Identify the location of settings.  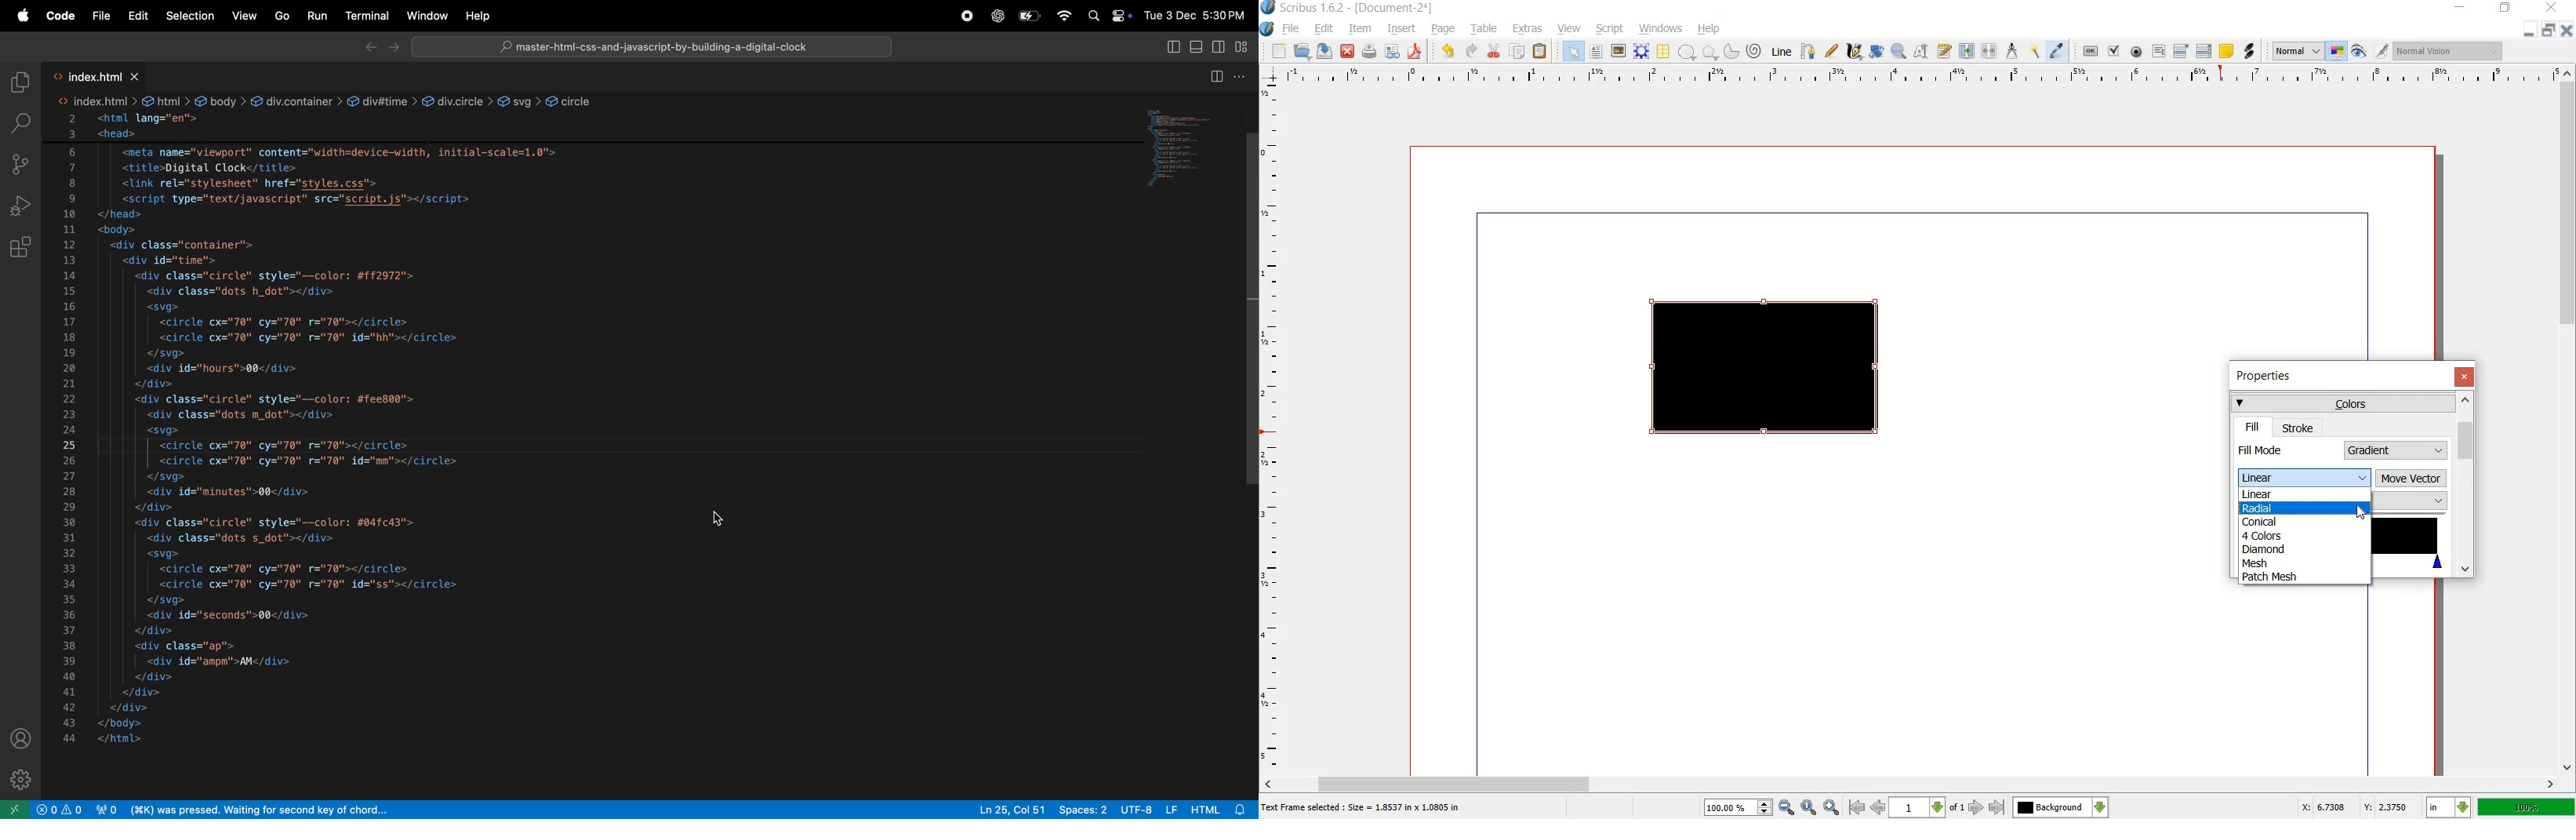
(24, 780).